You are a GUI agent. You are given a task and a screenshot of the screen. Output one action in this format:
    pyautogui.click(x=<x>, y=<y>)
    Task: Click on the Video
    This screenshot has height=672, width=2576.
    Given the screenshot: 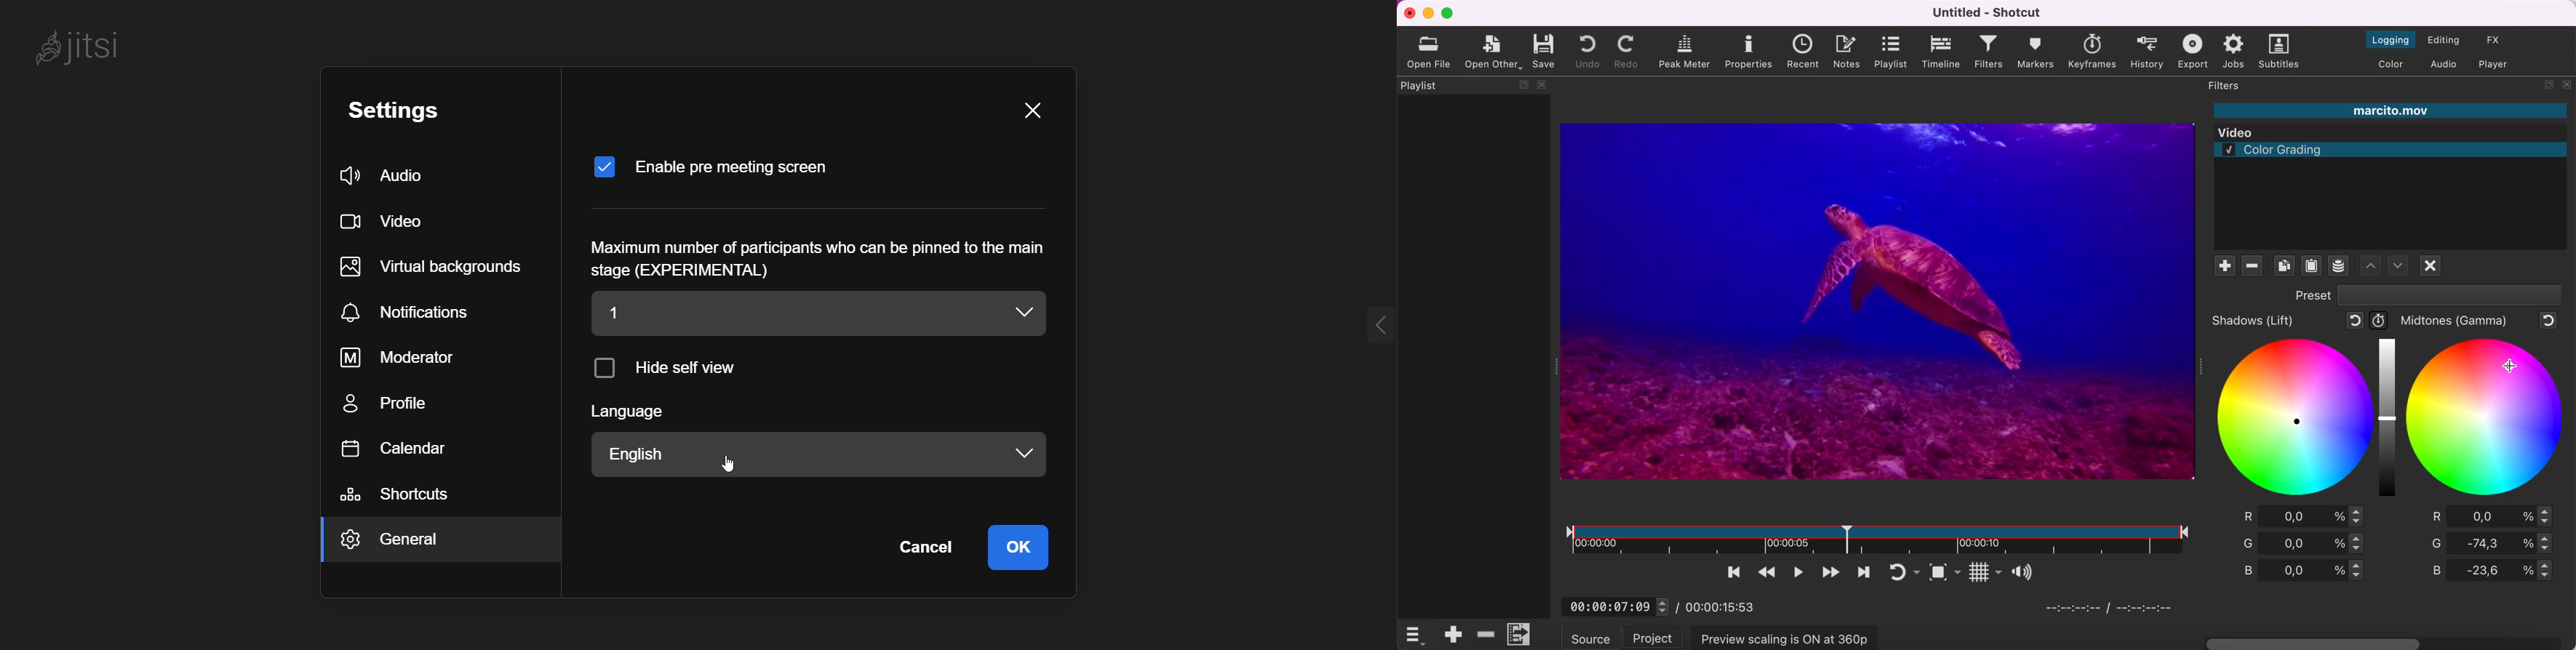 What is the action you would take?
    pyautogui.click(x=2237, y=132)
    